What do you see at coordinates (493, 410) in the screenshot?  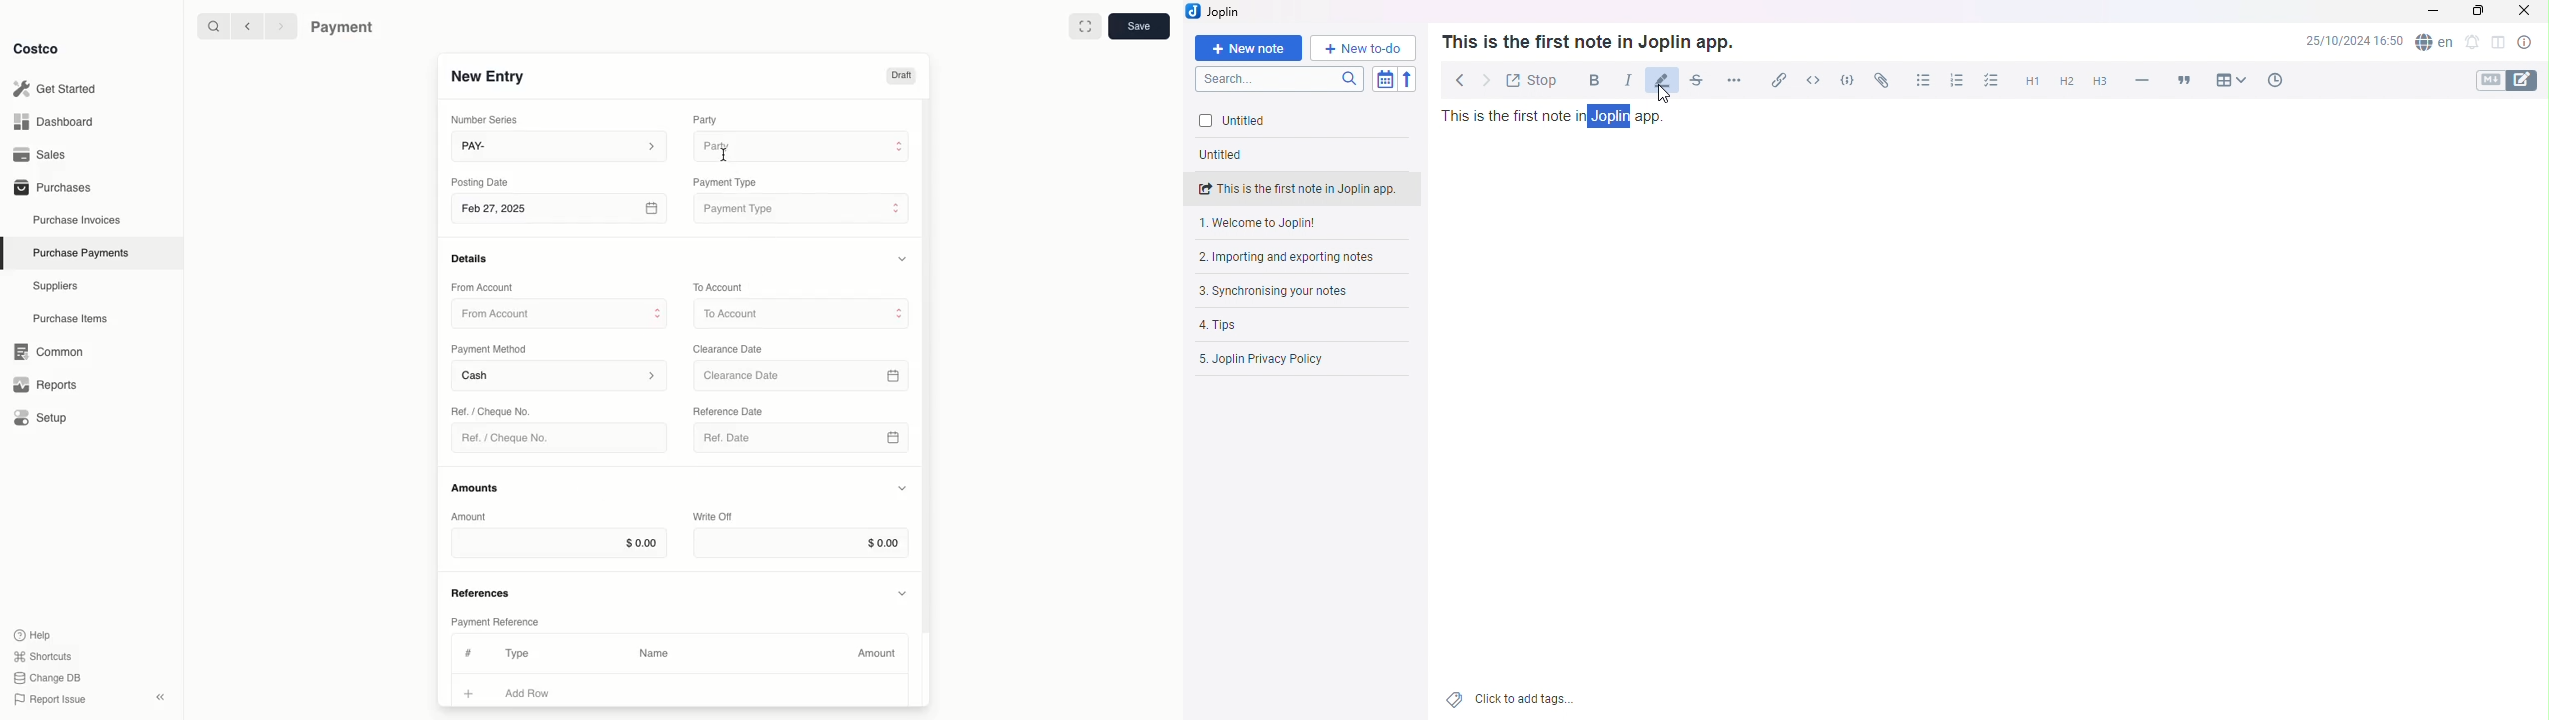 I see `Ret. / Cheque No.` at bounding box center [493, 410].